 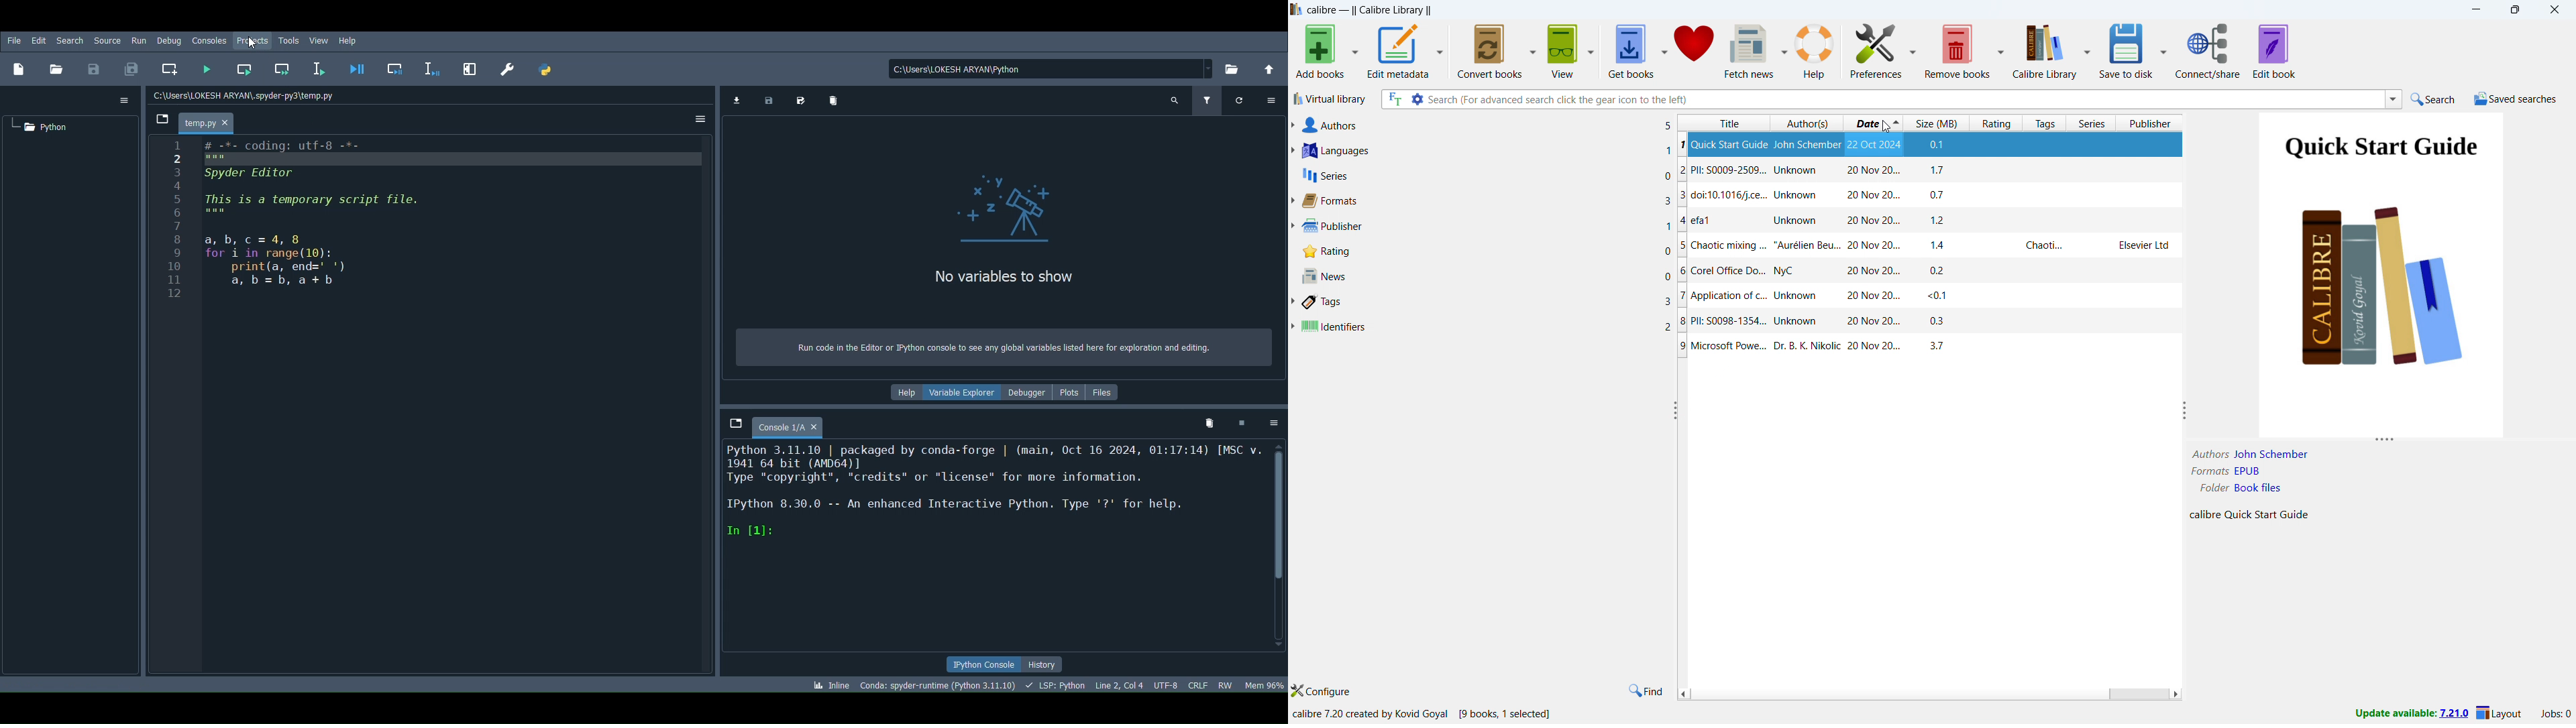 What do you see at coordinates (980, 663) in the screenshot?
I see `IPython console` at bounding box center [980, 663].